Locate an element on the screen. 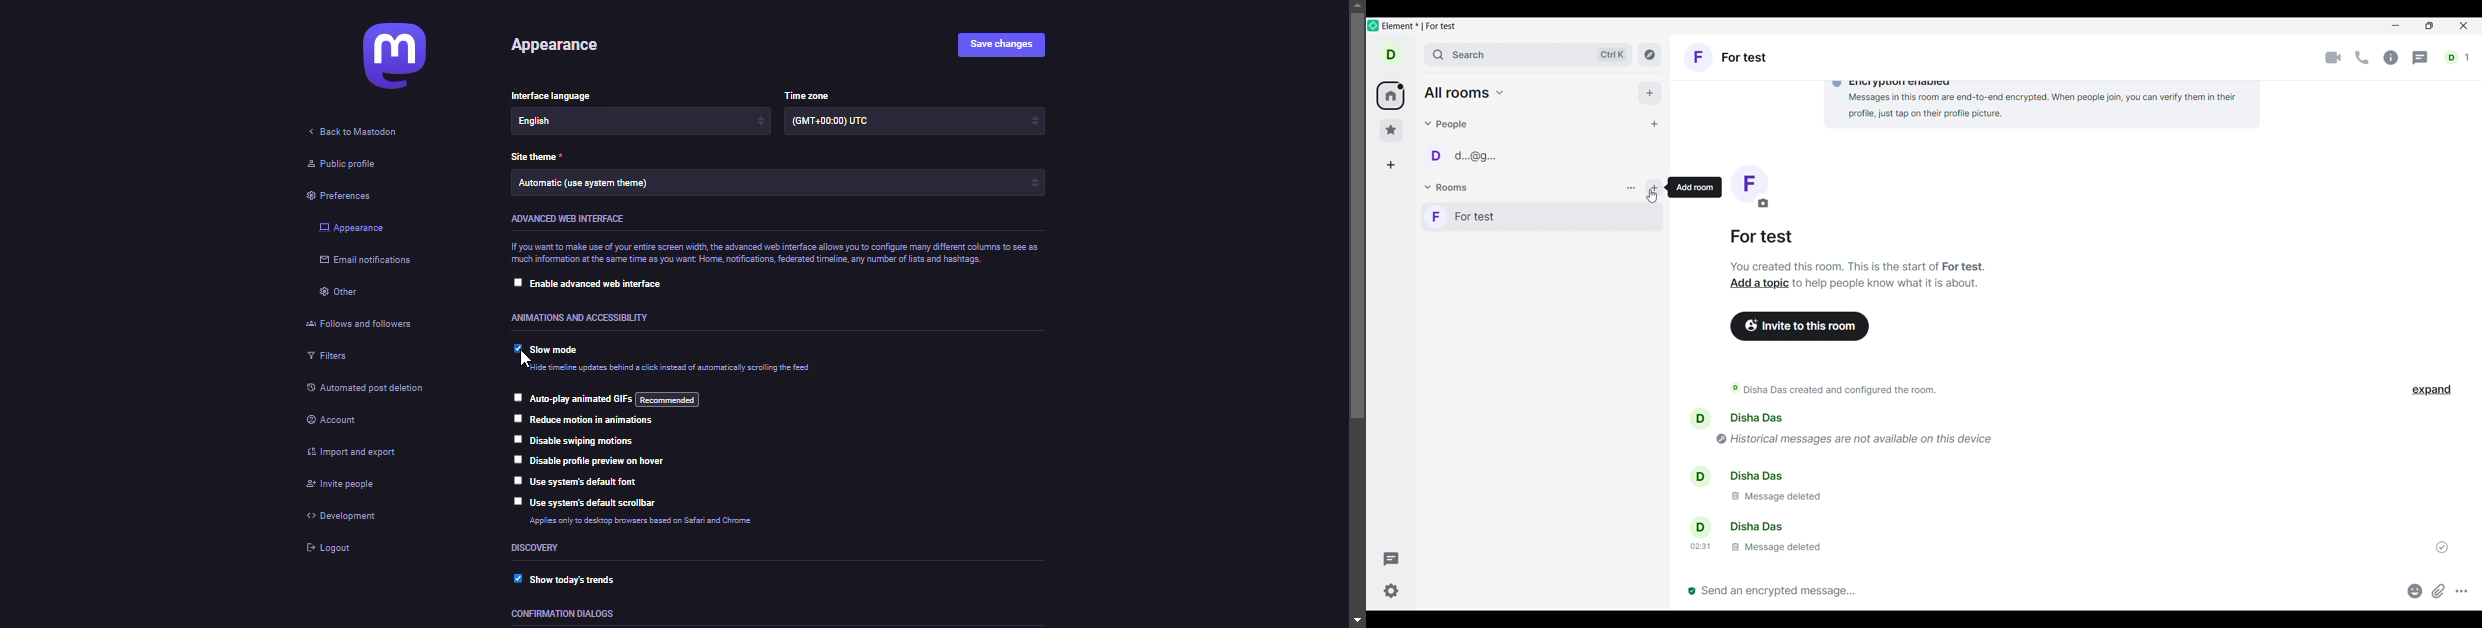 This screenshot has height=644, width=2492. Video call is located at coordinates (2334, 58).